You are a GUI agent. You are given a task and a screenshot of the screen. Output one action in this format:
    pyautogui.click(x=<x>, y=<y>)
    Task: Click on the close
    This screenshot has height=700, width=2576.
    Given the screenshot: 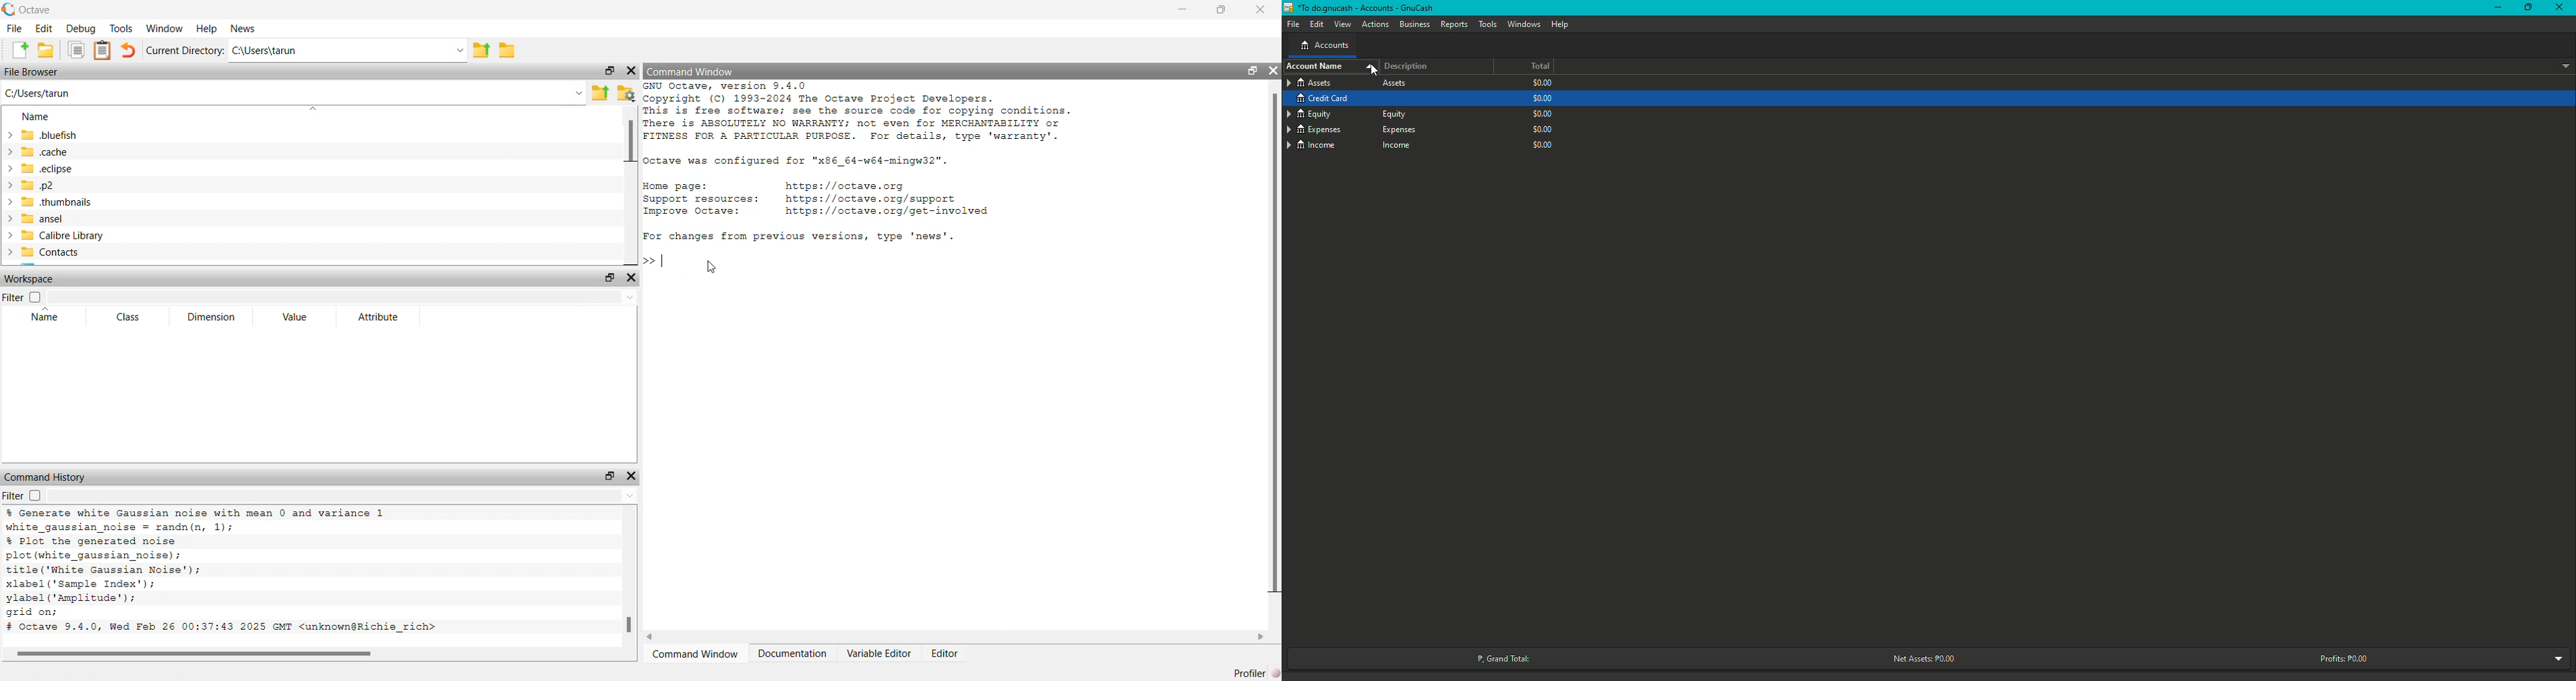 What is the action you would take?
    pyautogui.click(x=634, y=476)
    